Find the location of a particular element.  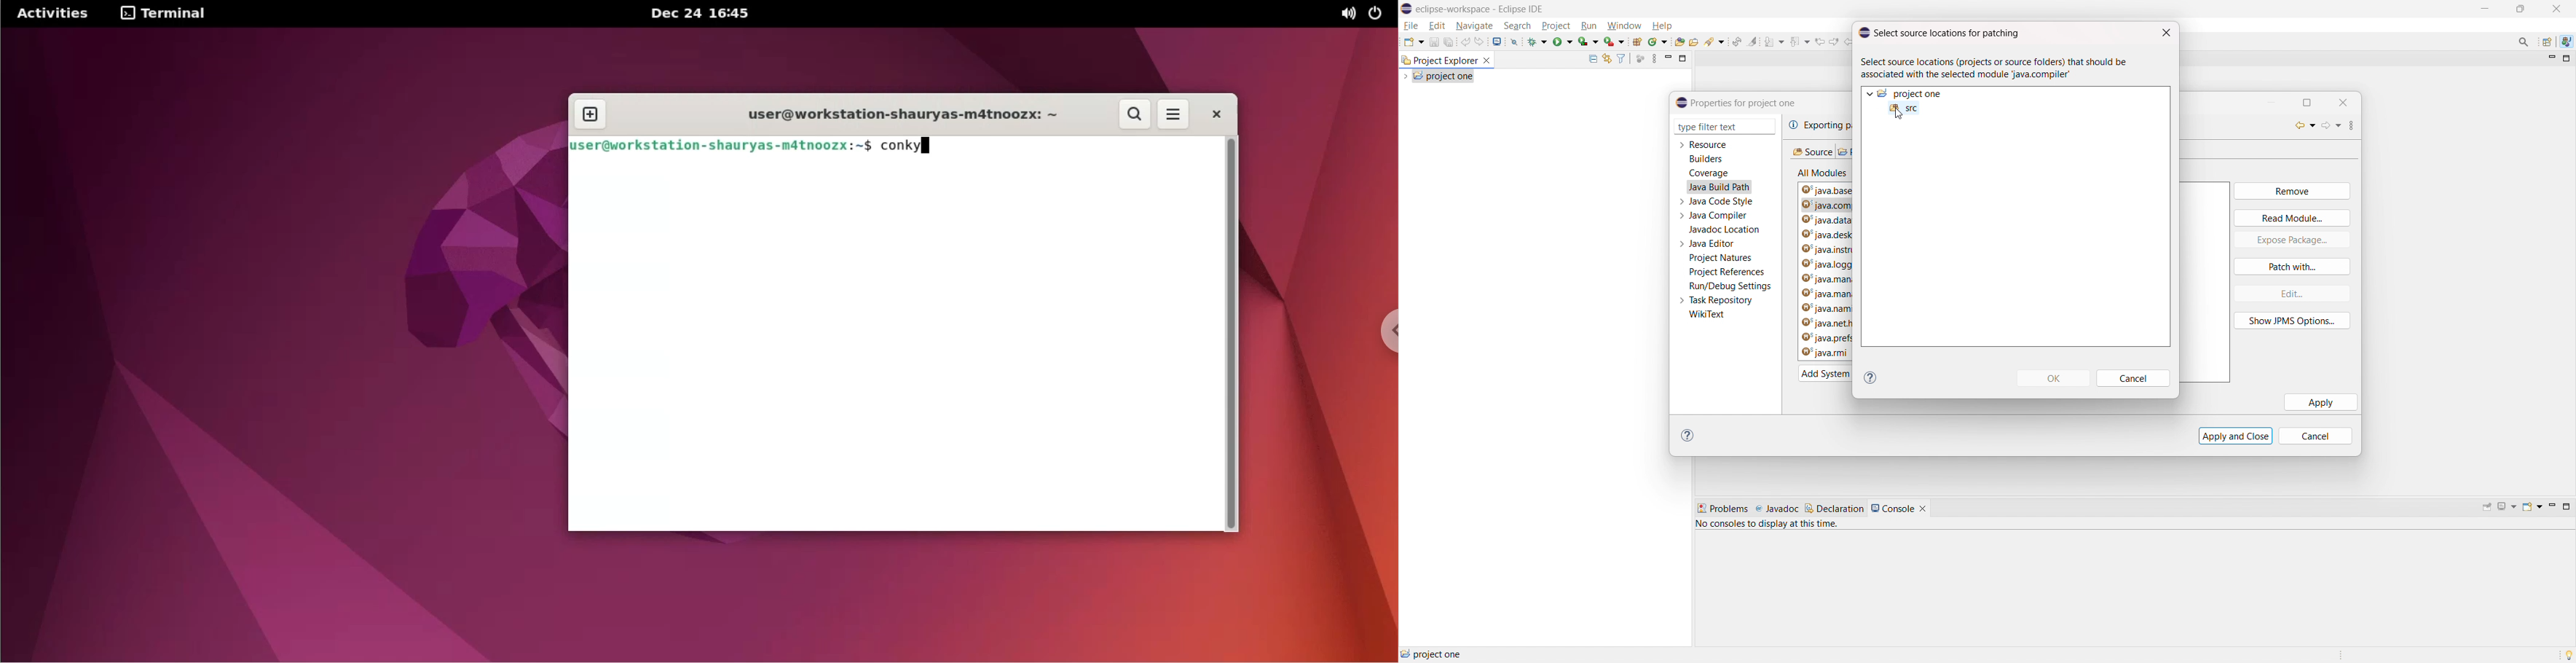

minimize is located at coordinates (2521, 9).